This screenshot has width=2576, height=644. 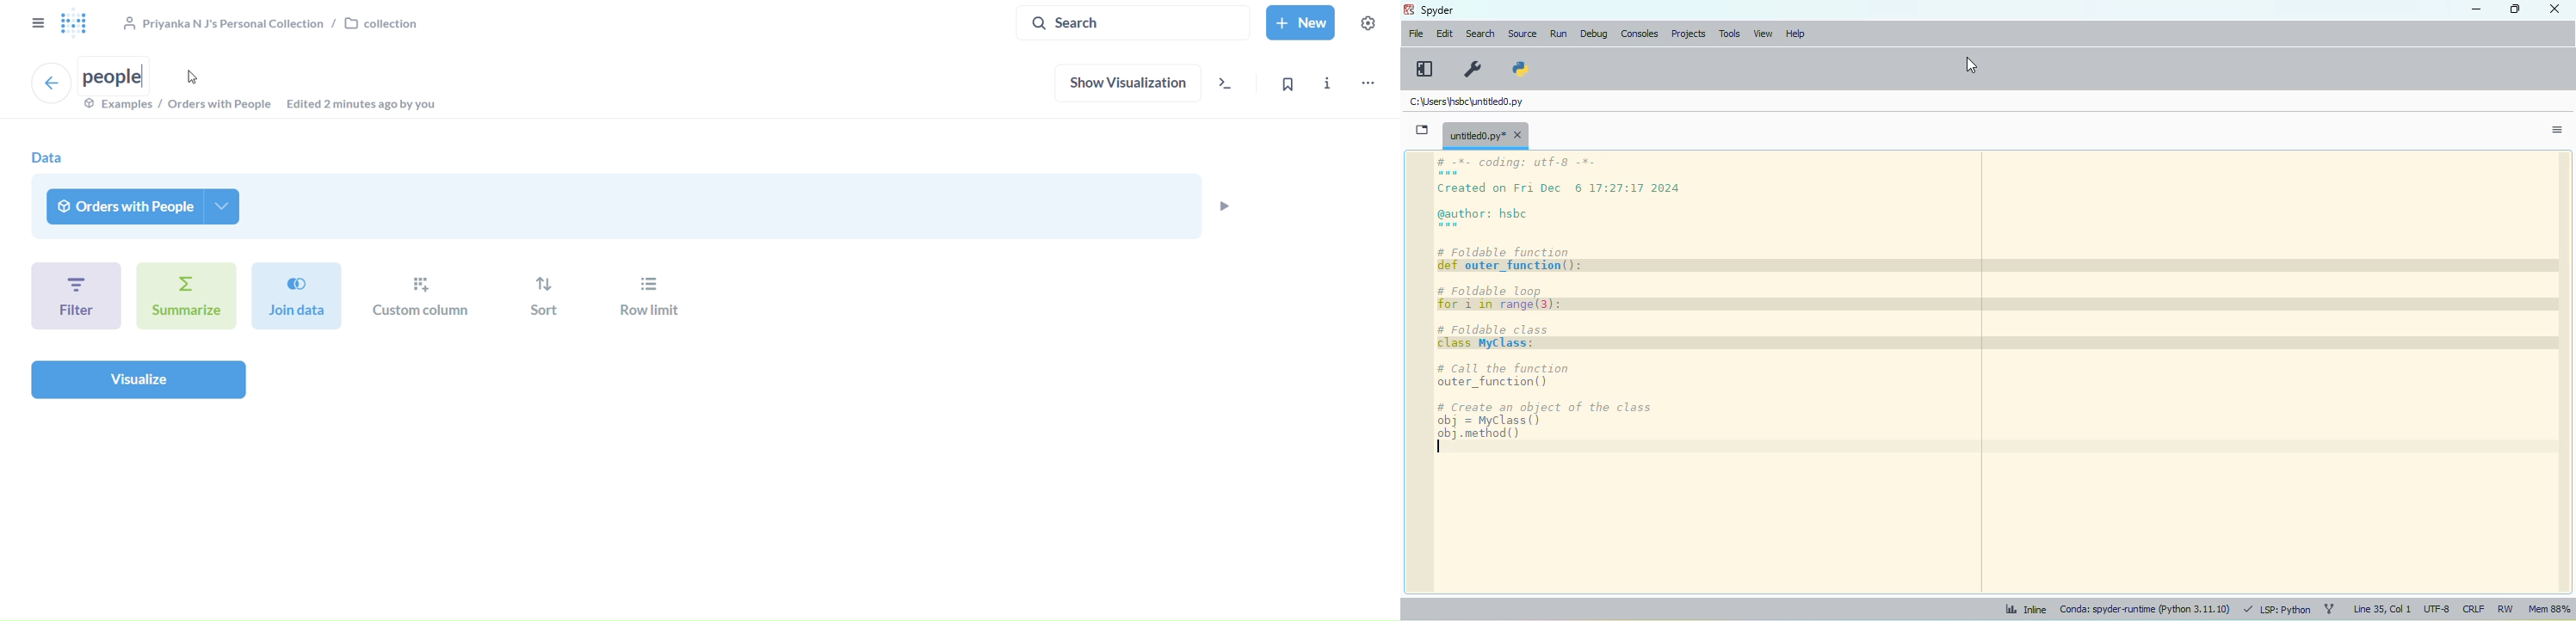 What do you see at coordinates (1522, 34) in the screenshot?
I see `source` at bounding box center [1522, 34].